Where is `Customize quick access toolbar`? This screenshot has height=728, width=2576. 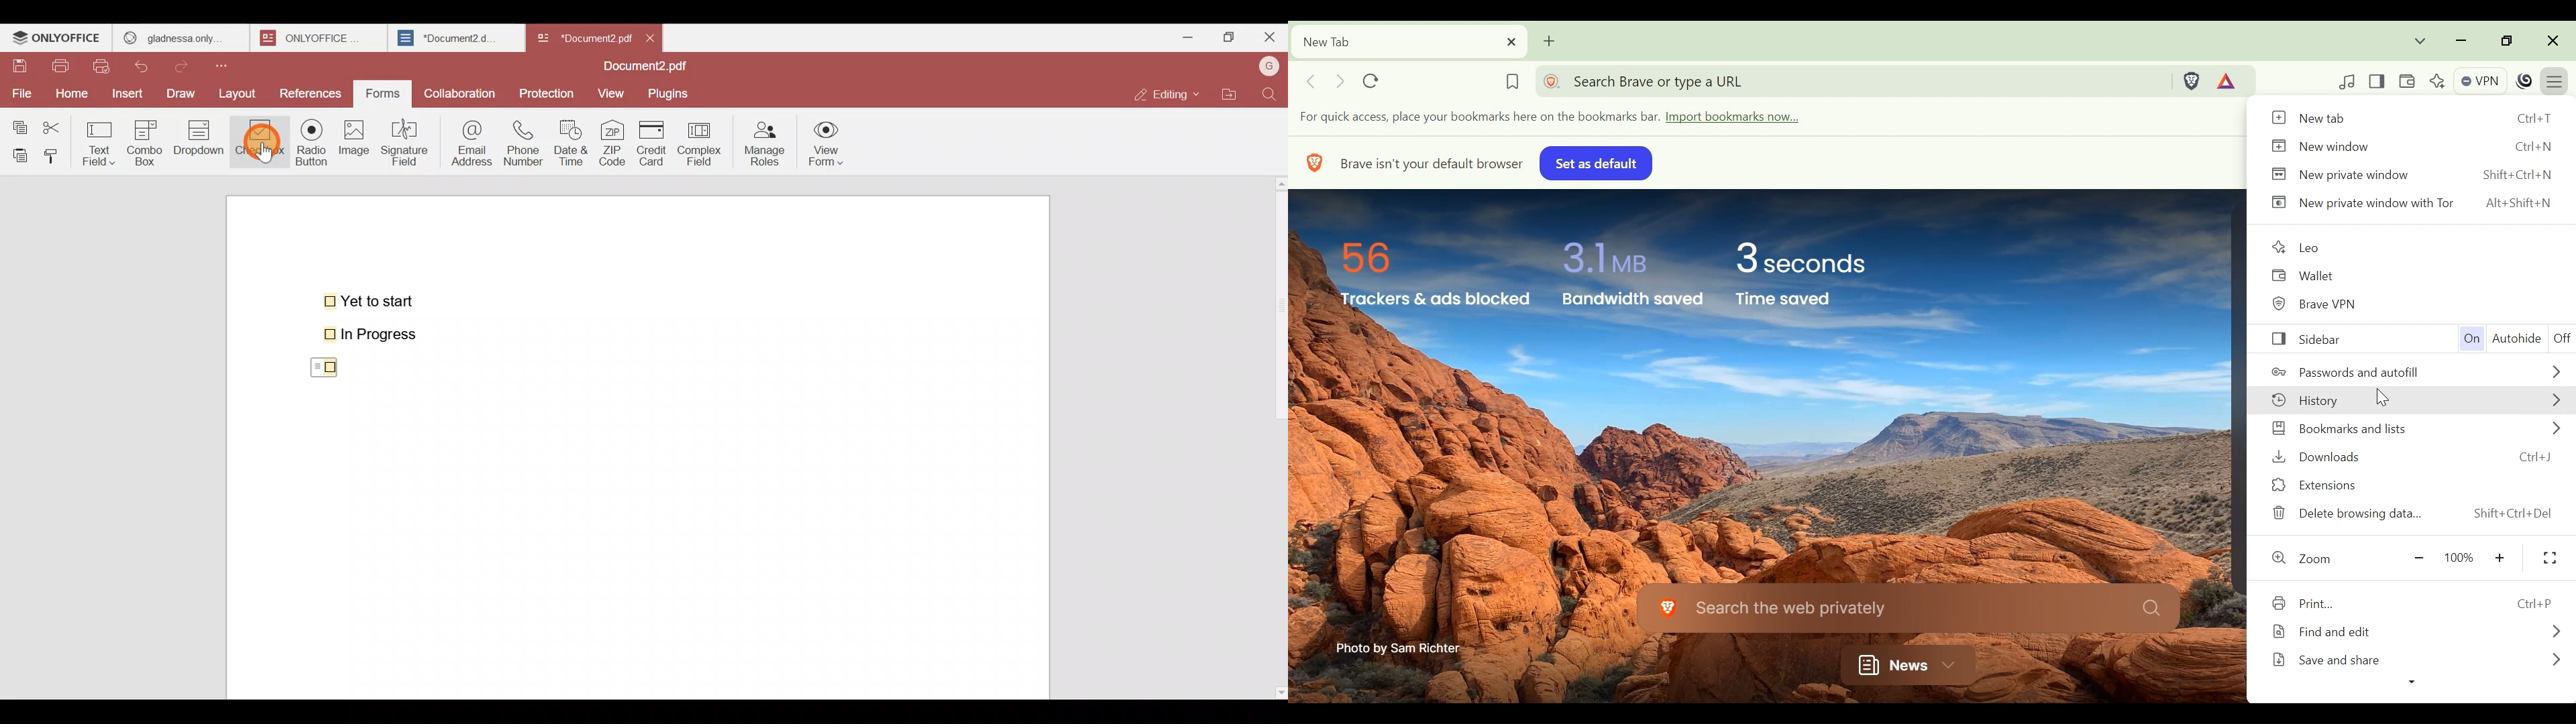
Customize quick access toolbar is located at coordinates (233, 63).